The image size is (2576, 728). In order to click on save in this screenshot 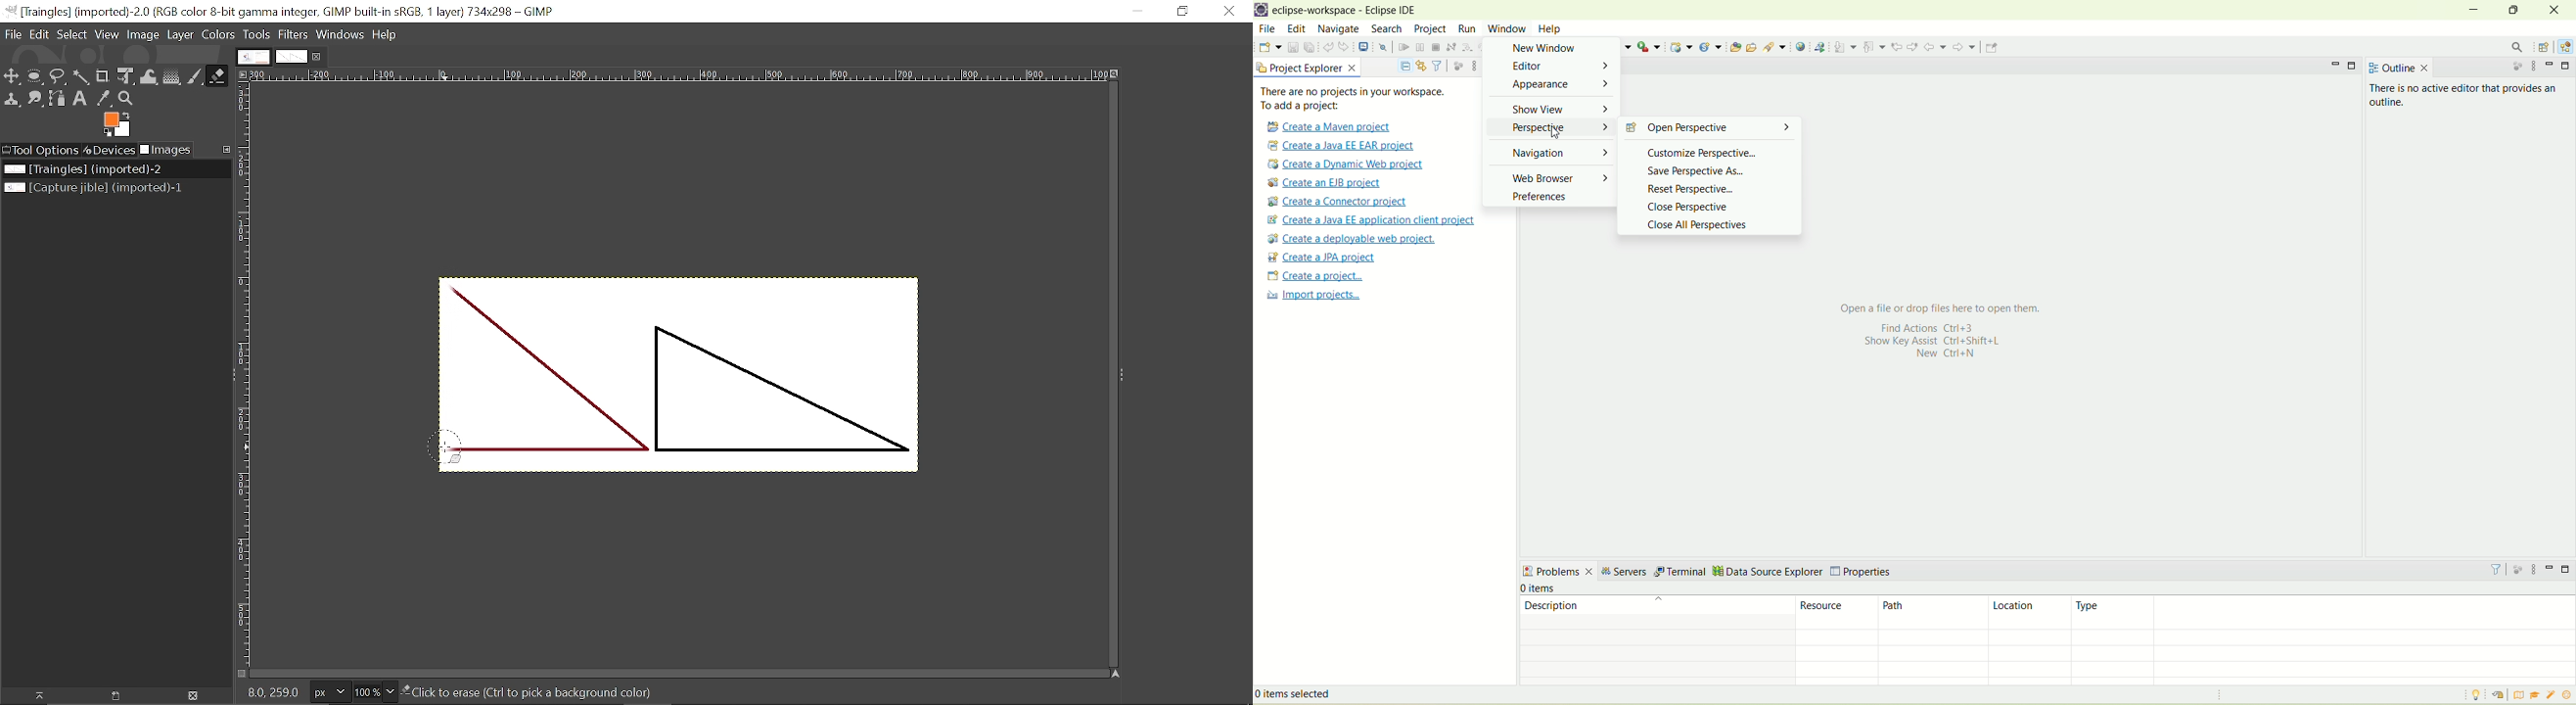, I will do `click(1291, 47)`.